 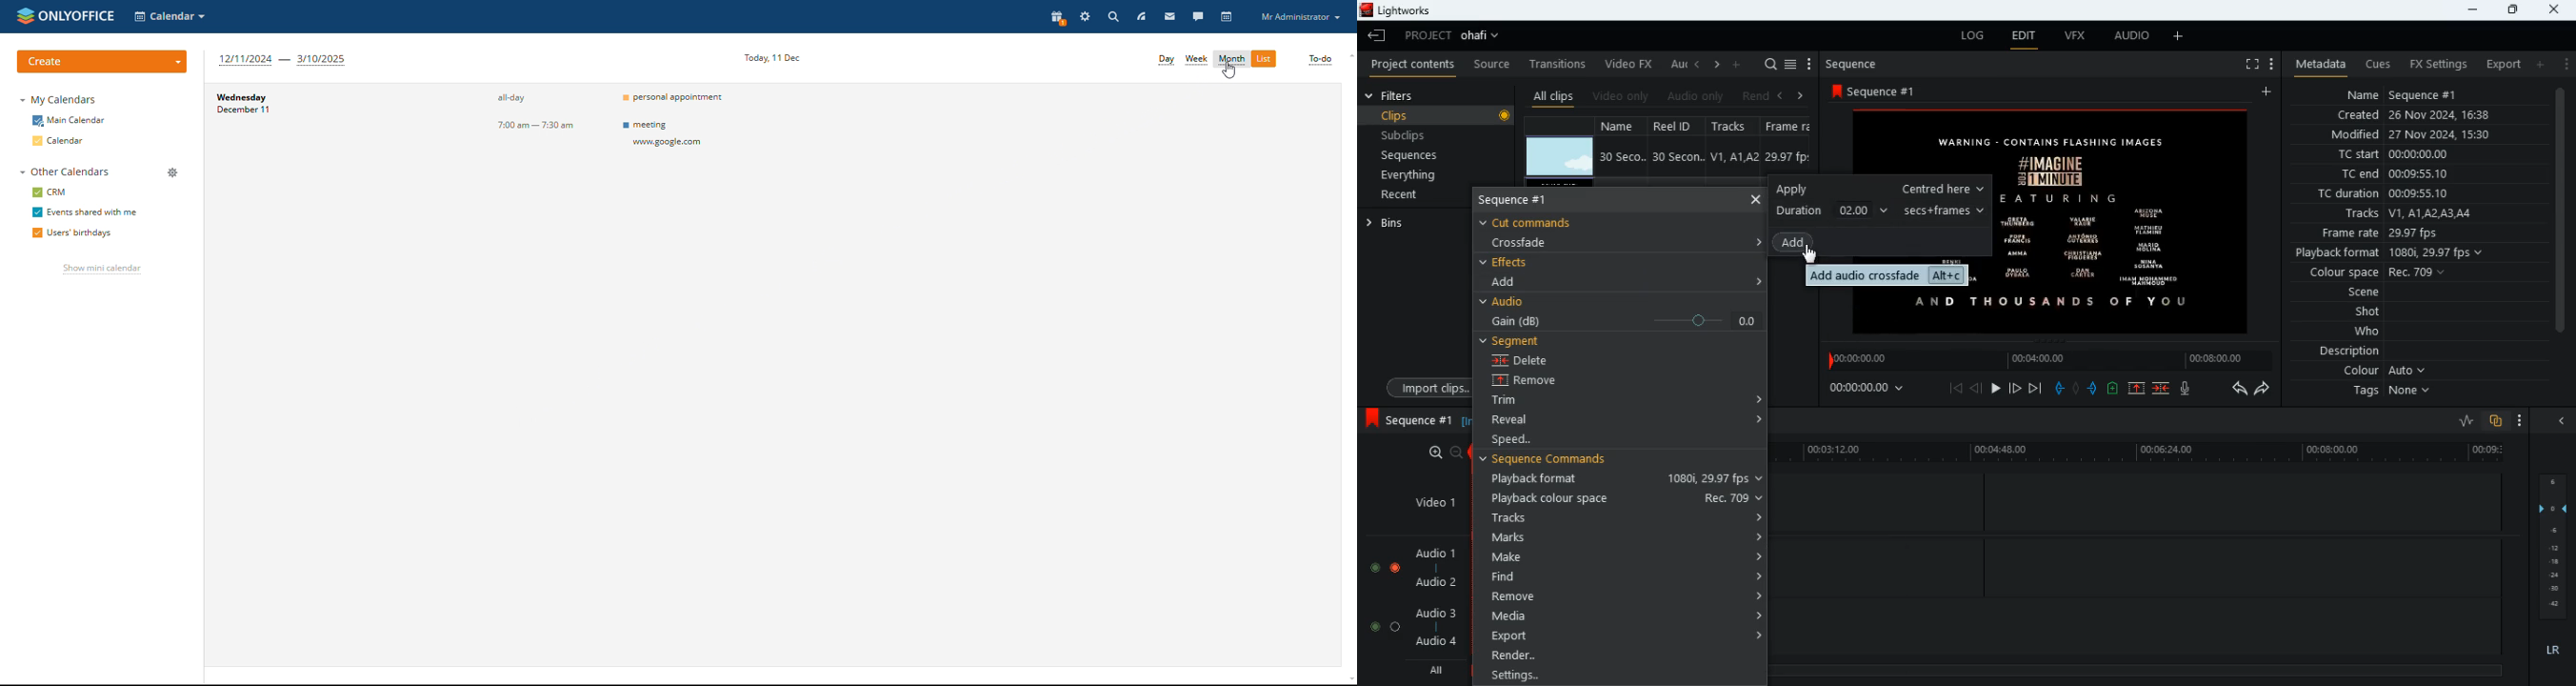 I want to click on leave, so click(x=1378, y=35).